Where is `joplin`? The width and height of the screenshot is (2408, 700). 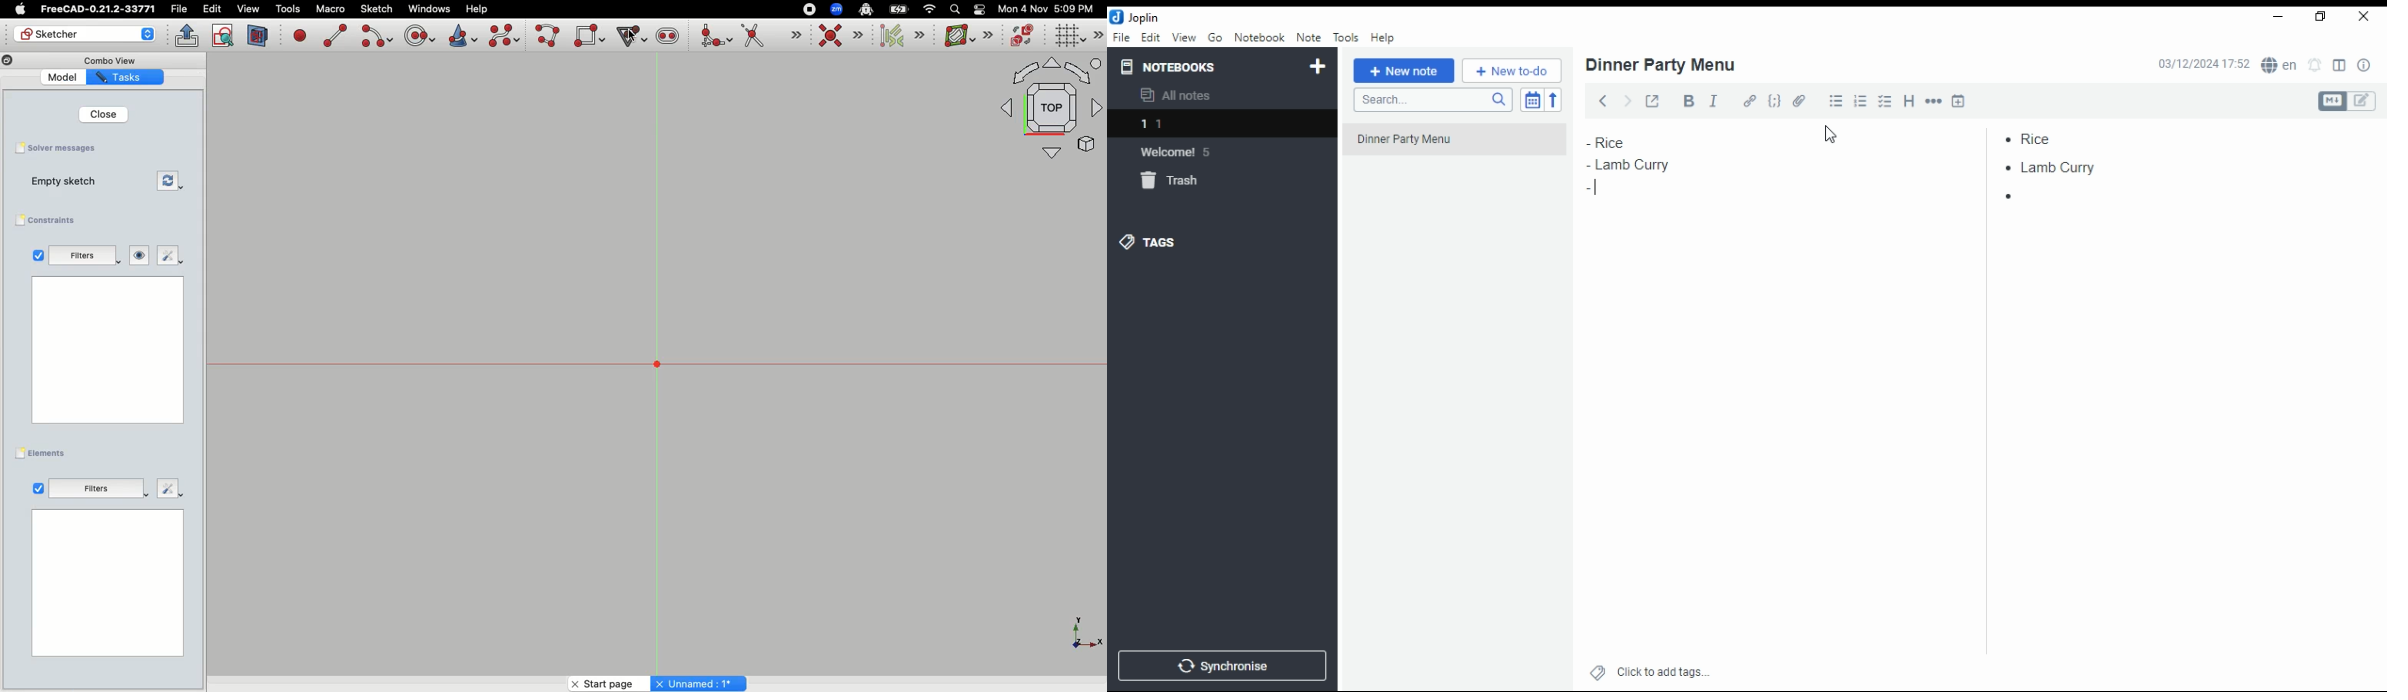
joplin is located at coordinates (1136, 17).